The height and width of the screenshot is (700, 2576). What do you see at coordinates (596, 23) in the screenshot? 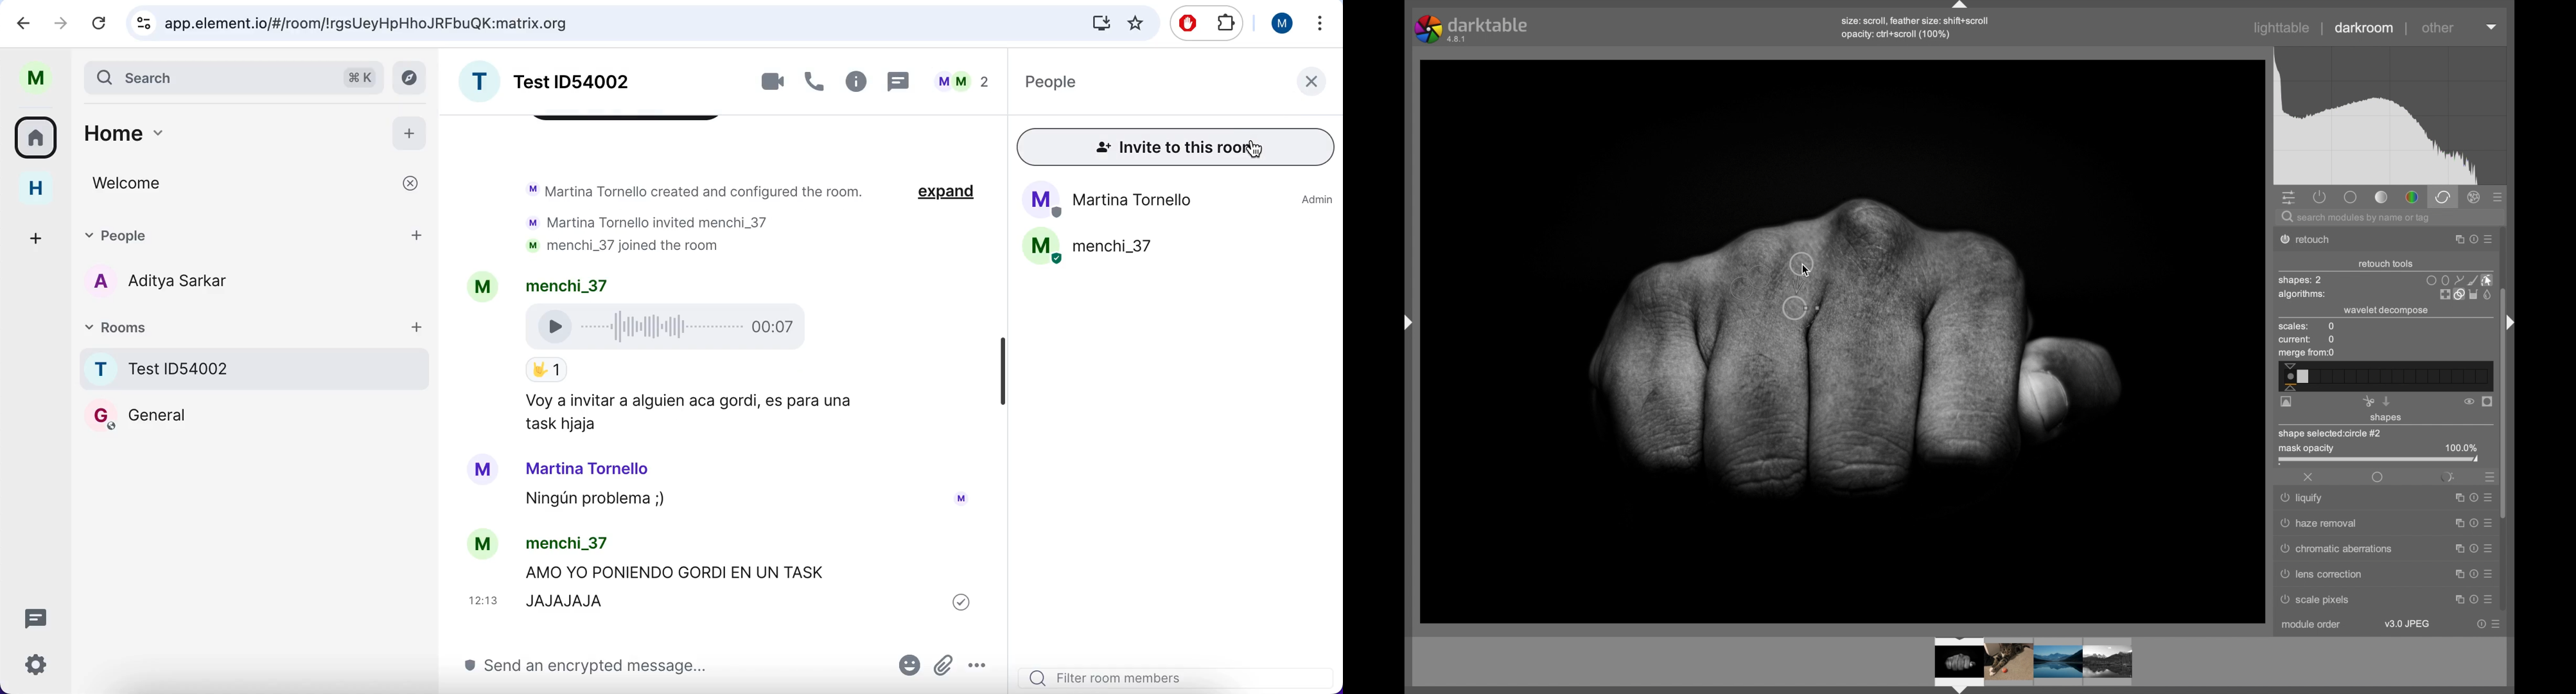
I see `search` at bounding box center [596, 23].